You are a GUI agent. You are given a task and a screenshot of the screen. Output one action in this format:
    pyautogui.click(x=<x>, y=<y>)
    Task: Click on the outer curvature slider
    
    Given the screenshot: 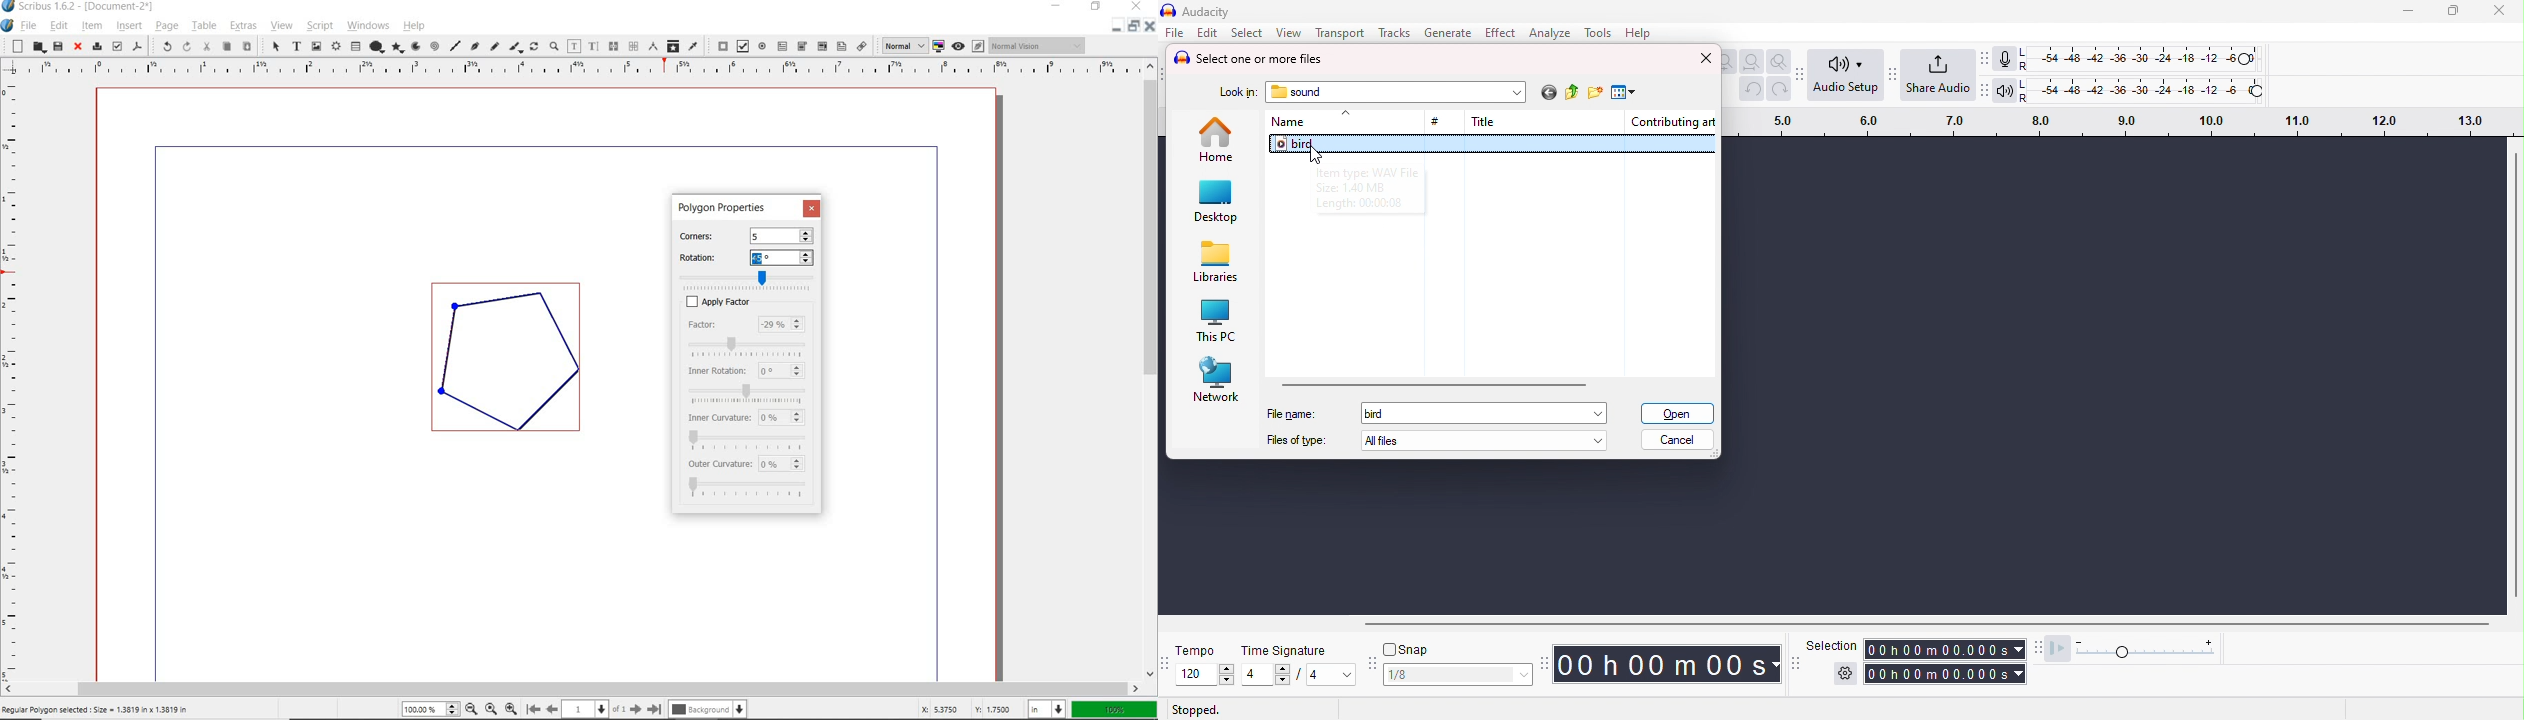 What is the action you would take?
    pyautogui.click(x=750, y=488)
    